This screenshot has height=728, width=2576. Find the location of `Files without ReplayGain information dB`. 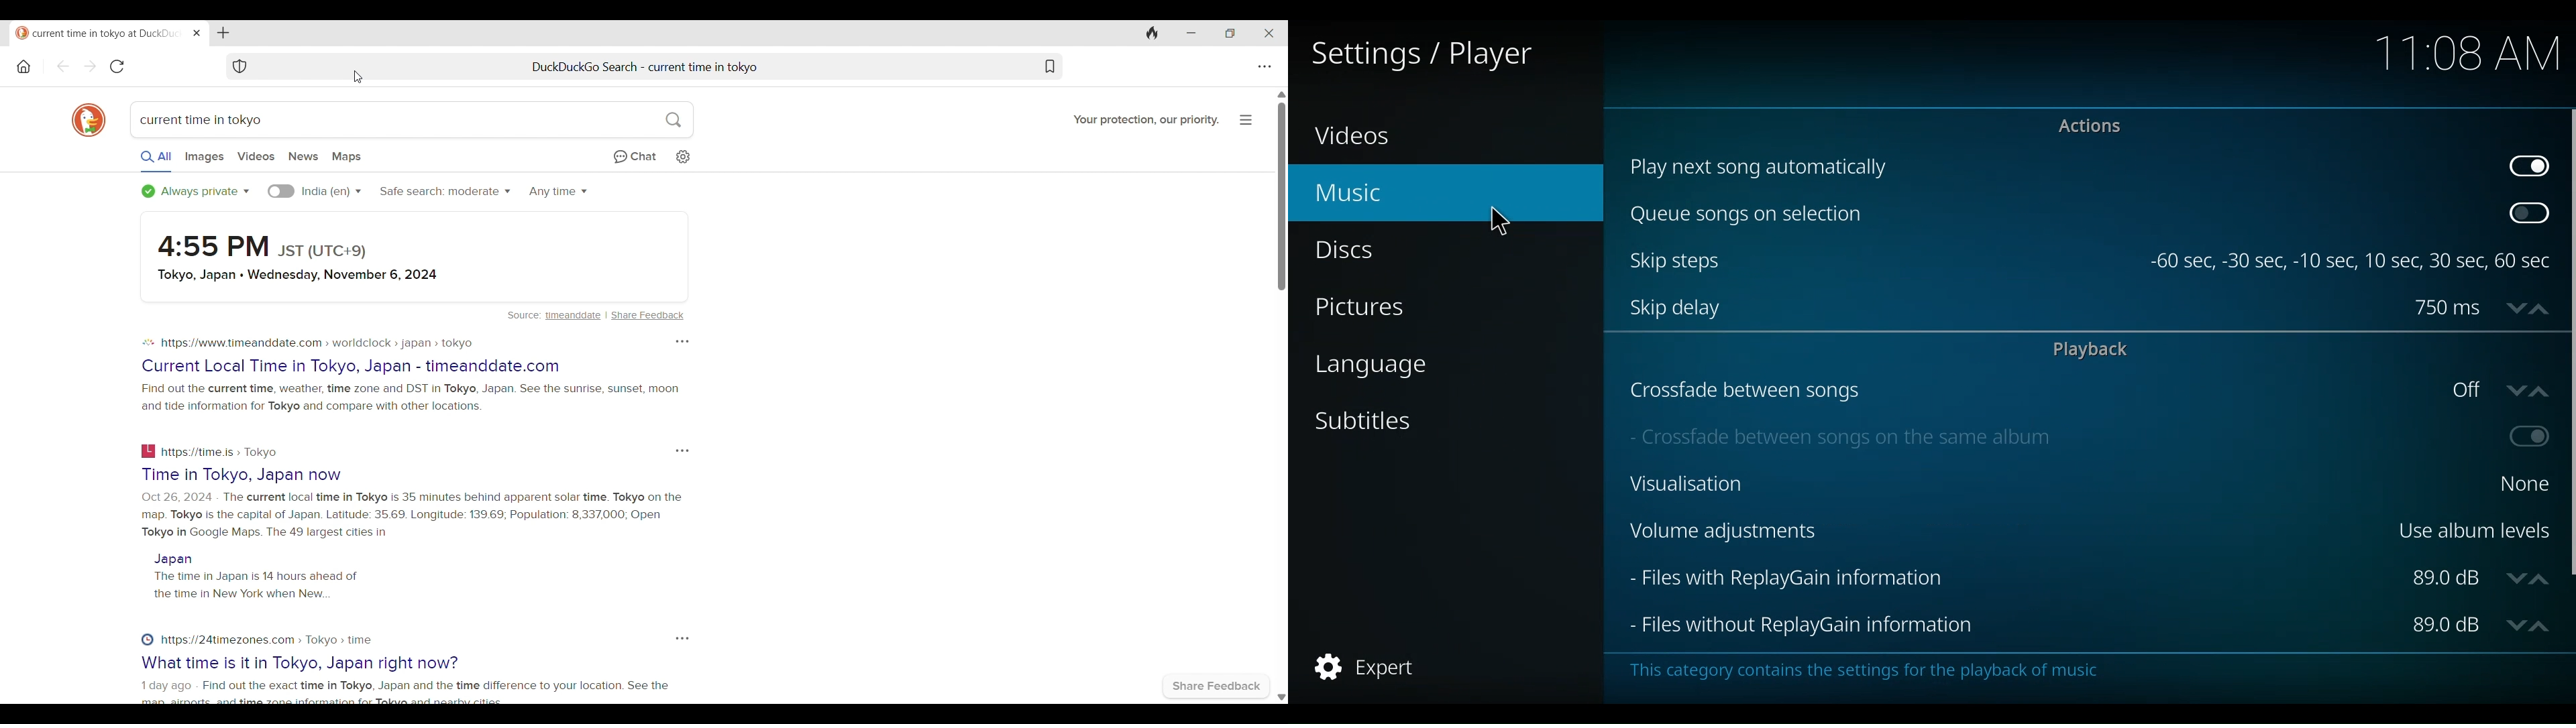

Files without ReplayGain information dB is located at coordinates (2447, 626).